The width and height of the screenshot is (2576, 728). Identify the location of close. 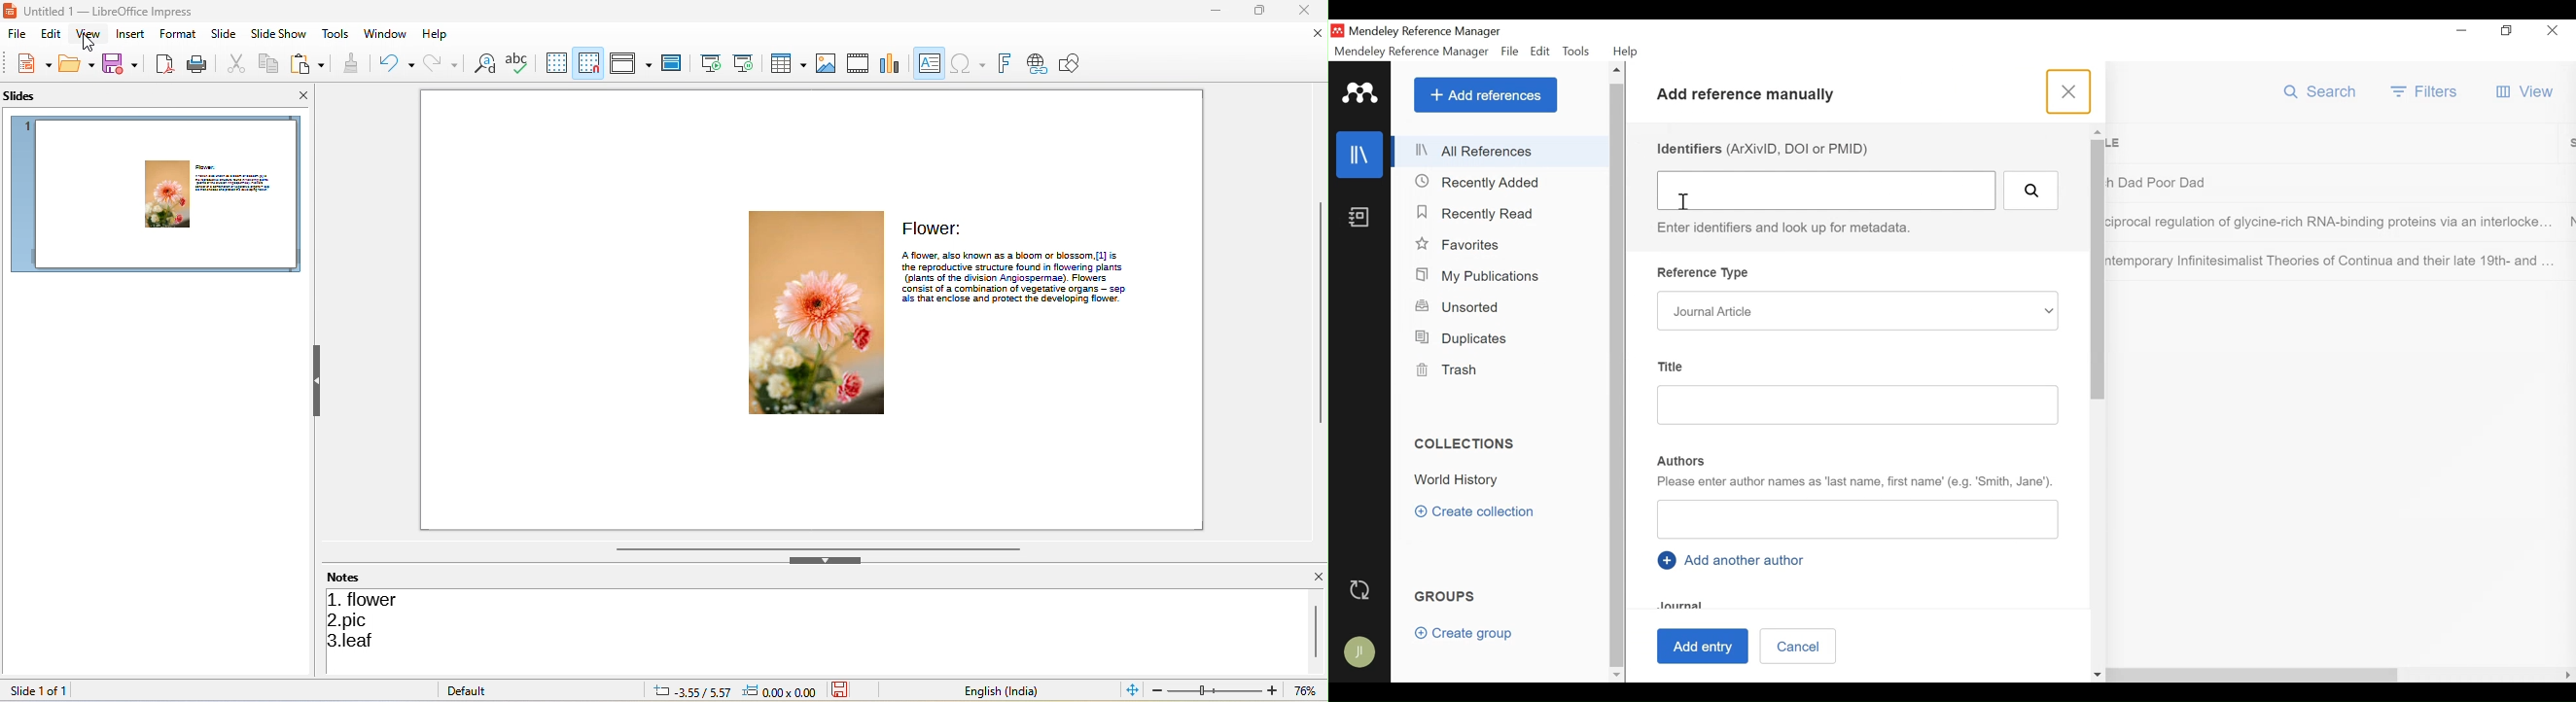
(1309, 11).